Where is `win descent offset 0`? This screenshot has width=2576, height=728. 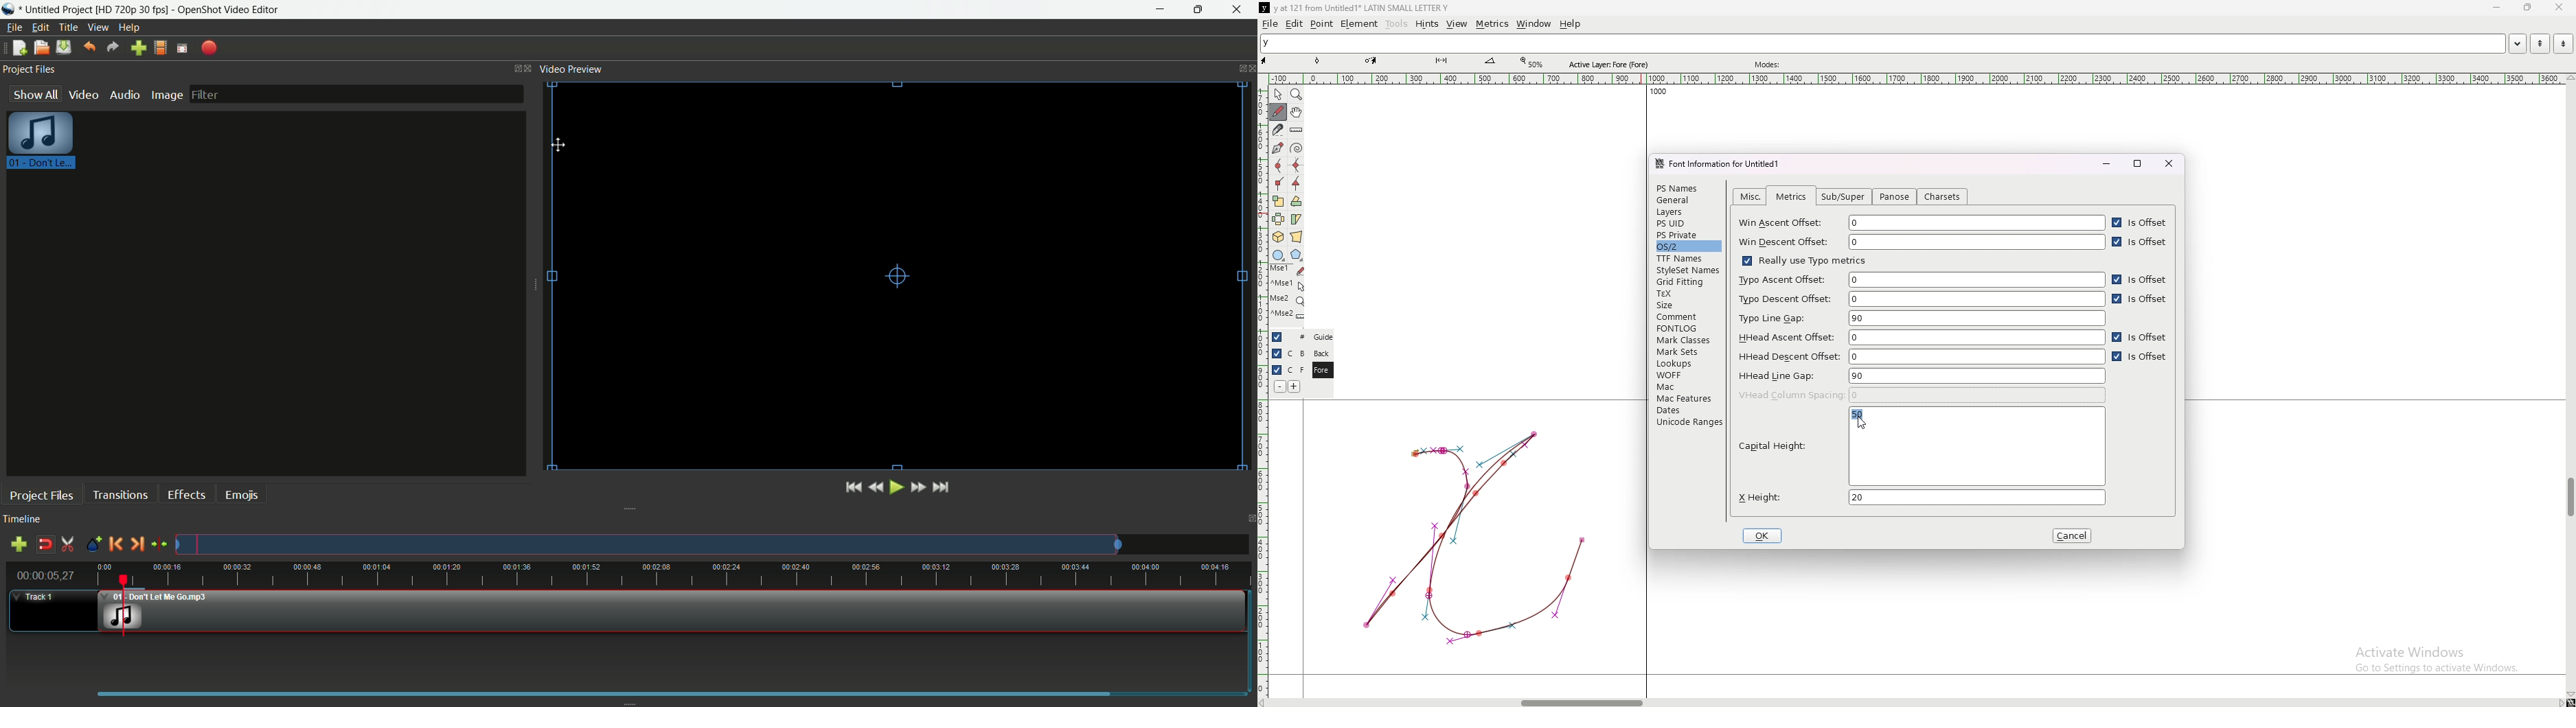
win descent offset 0 is located at coordinates (1922, 242).